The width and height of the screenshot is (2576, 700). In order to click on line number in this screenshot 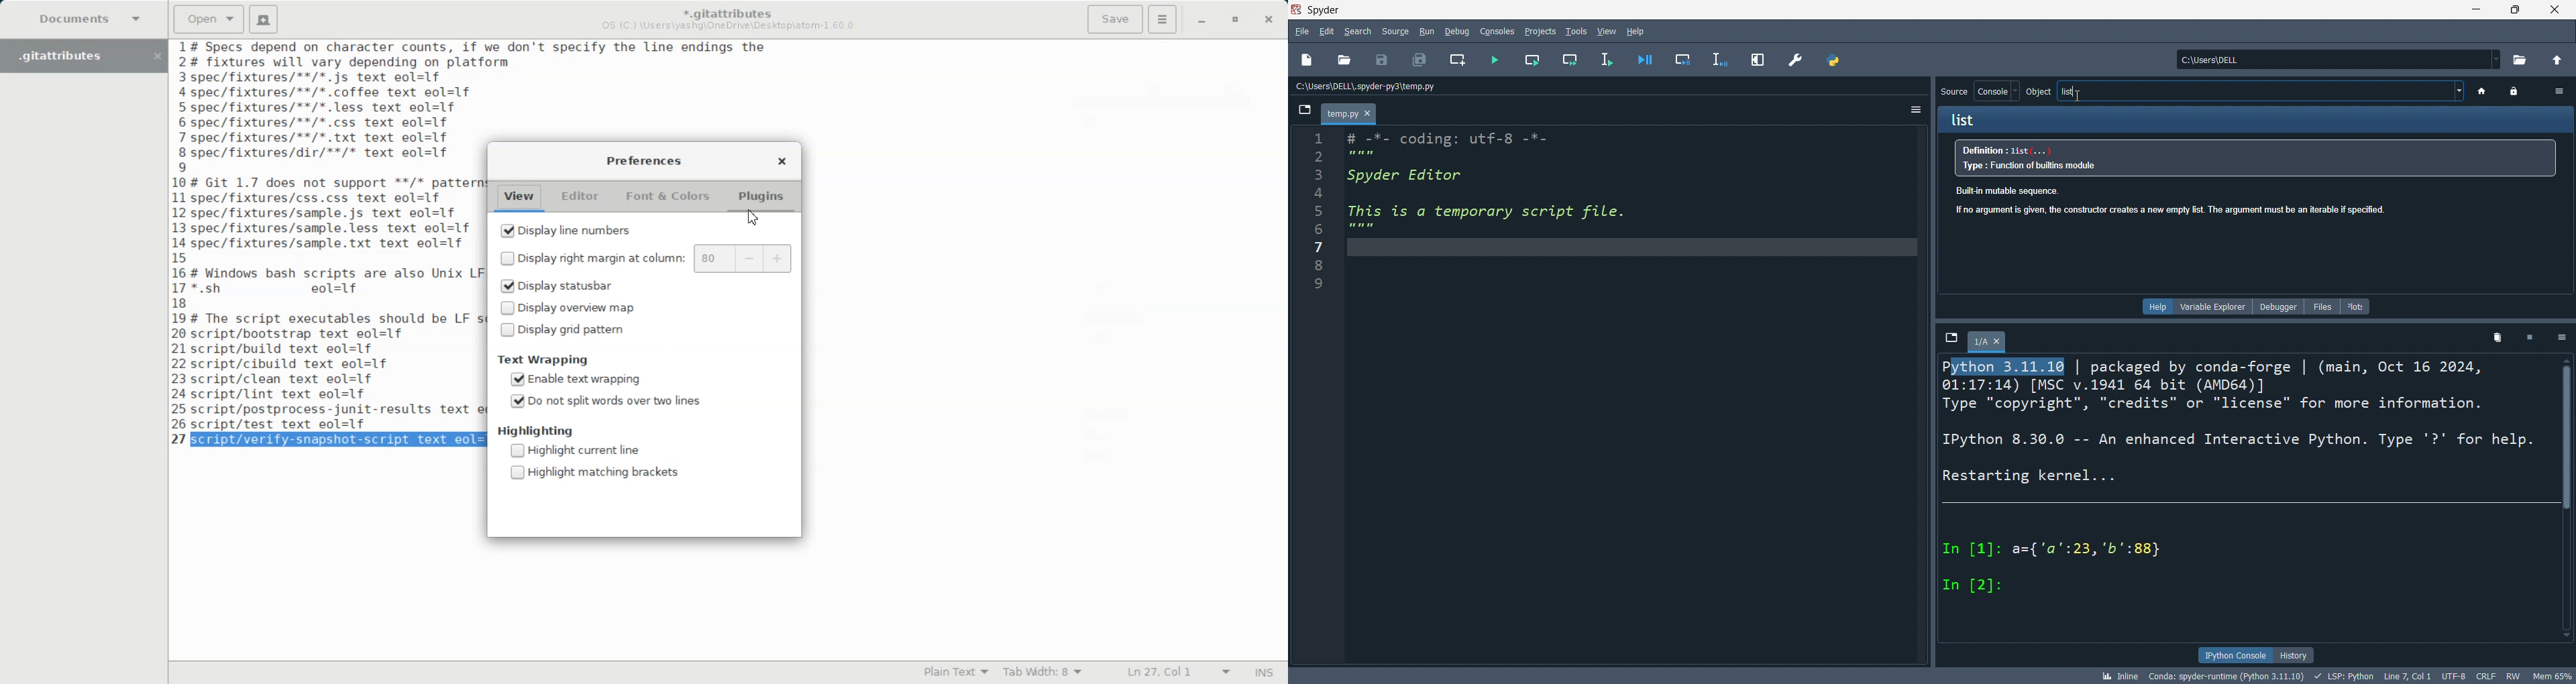, I will do `click(1311, 393)`.